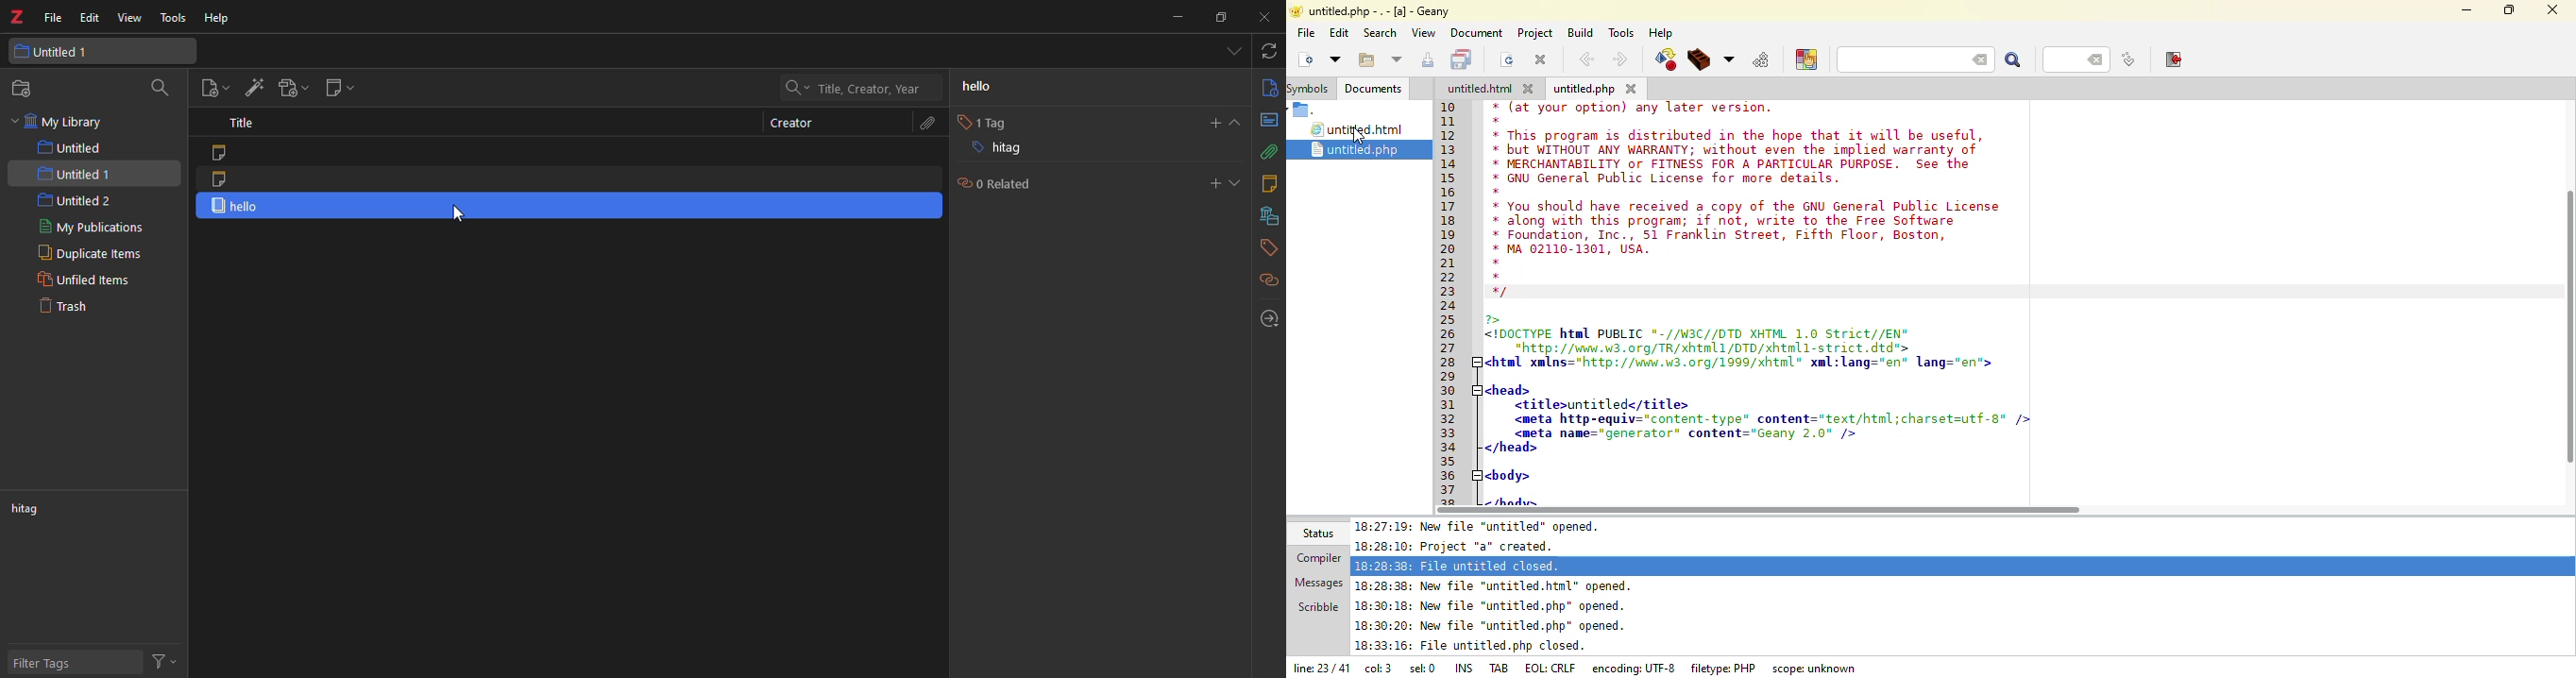 This screenshot has height=700, width=2576. I want to click on add item, so click(250, 88).